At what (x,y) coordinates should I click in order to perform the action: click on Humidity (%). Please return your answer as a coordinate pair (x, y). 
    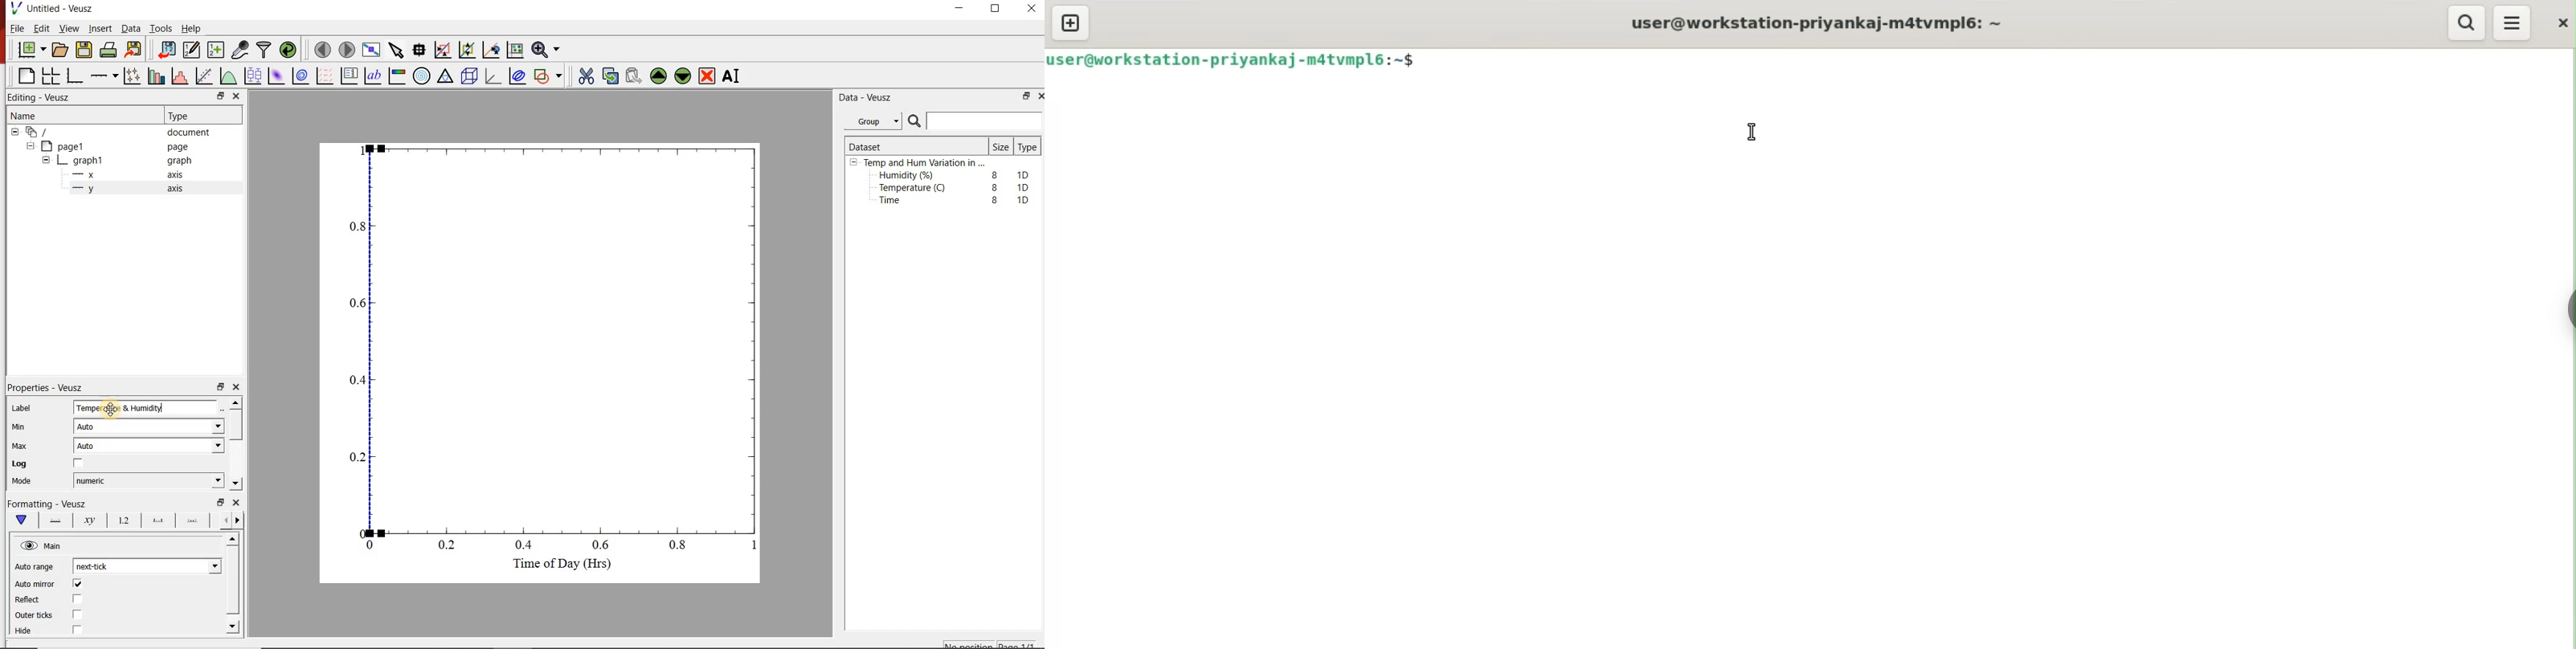
    Looking at the image, I should click on (909, 176).